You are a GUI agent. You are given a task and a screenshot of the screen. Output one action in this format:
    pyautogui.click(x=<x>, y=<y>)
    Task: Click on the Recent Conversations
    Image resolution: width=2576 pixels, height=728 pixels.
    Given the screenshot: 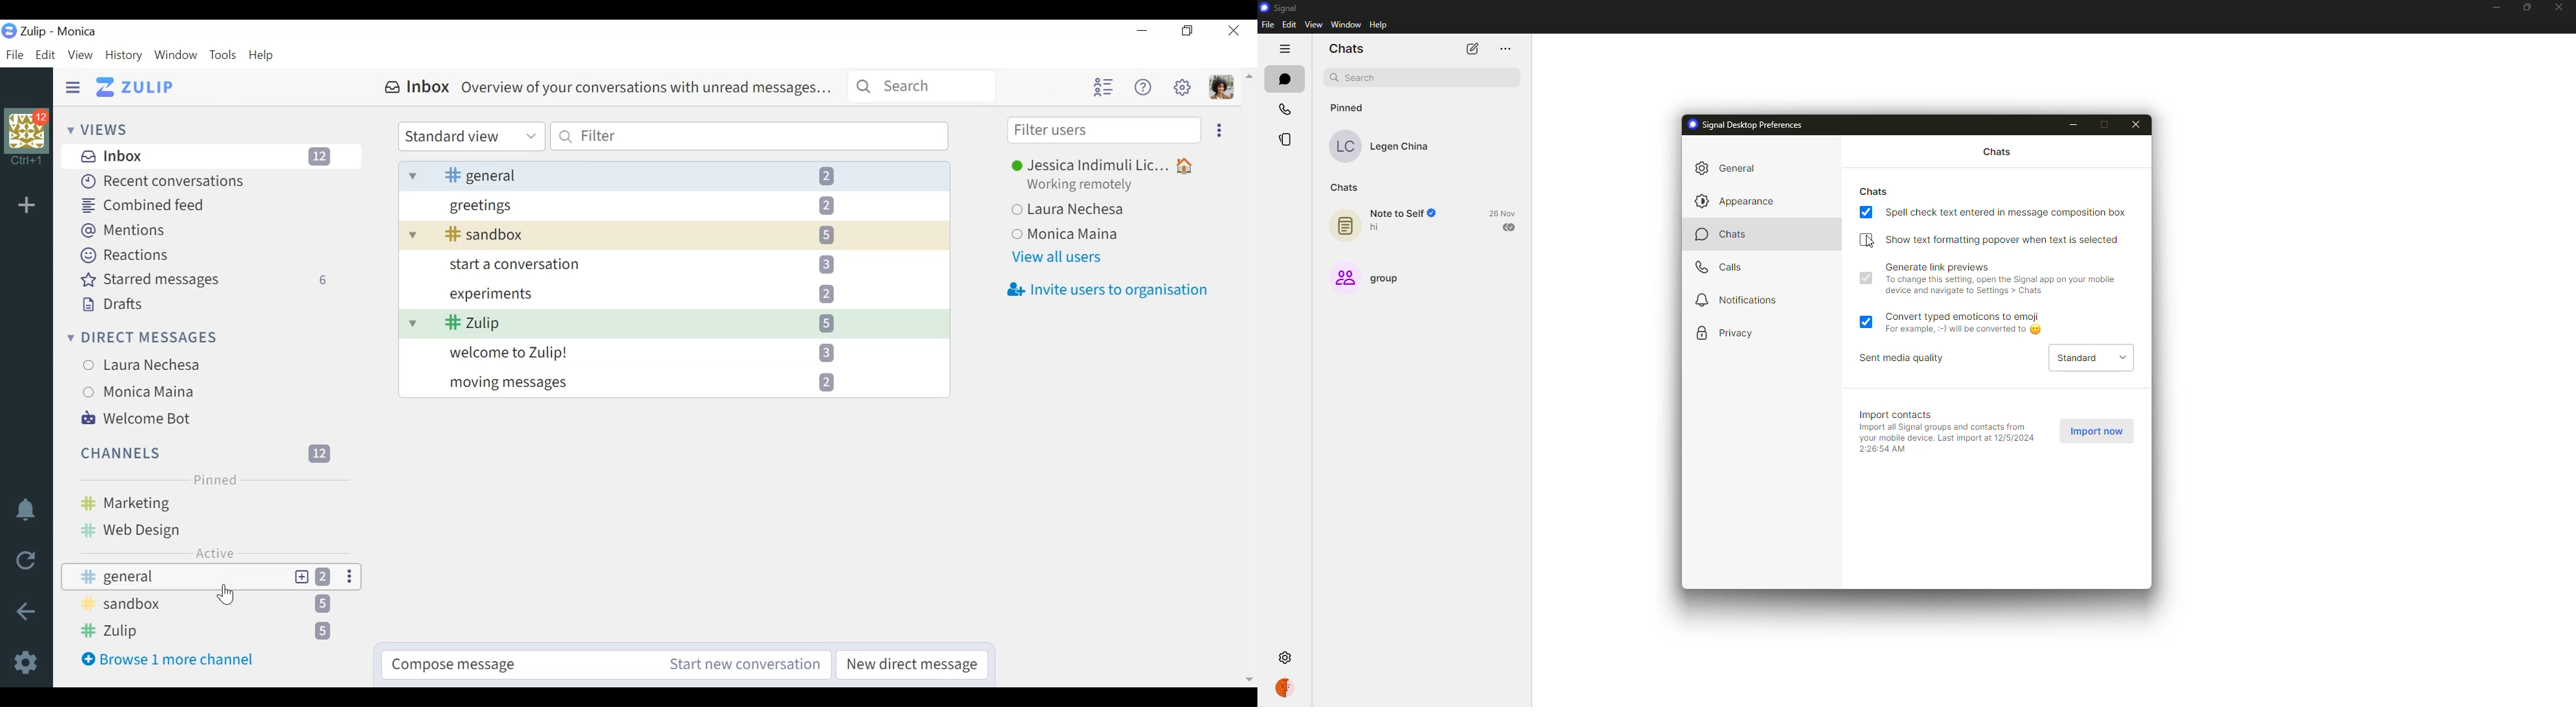 What is the action you would take?
    pyautogui.click(x=160, y=181)
    